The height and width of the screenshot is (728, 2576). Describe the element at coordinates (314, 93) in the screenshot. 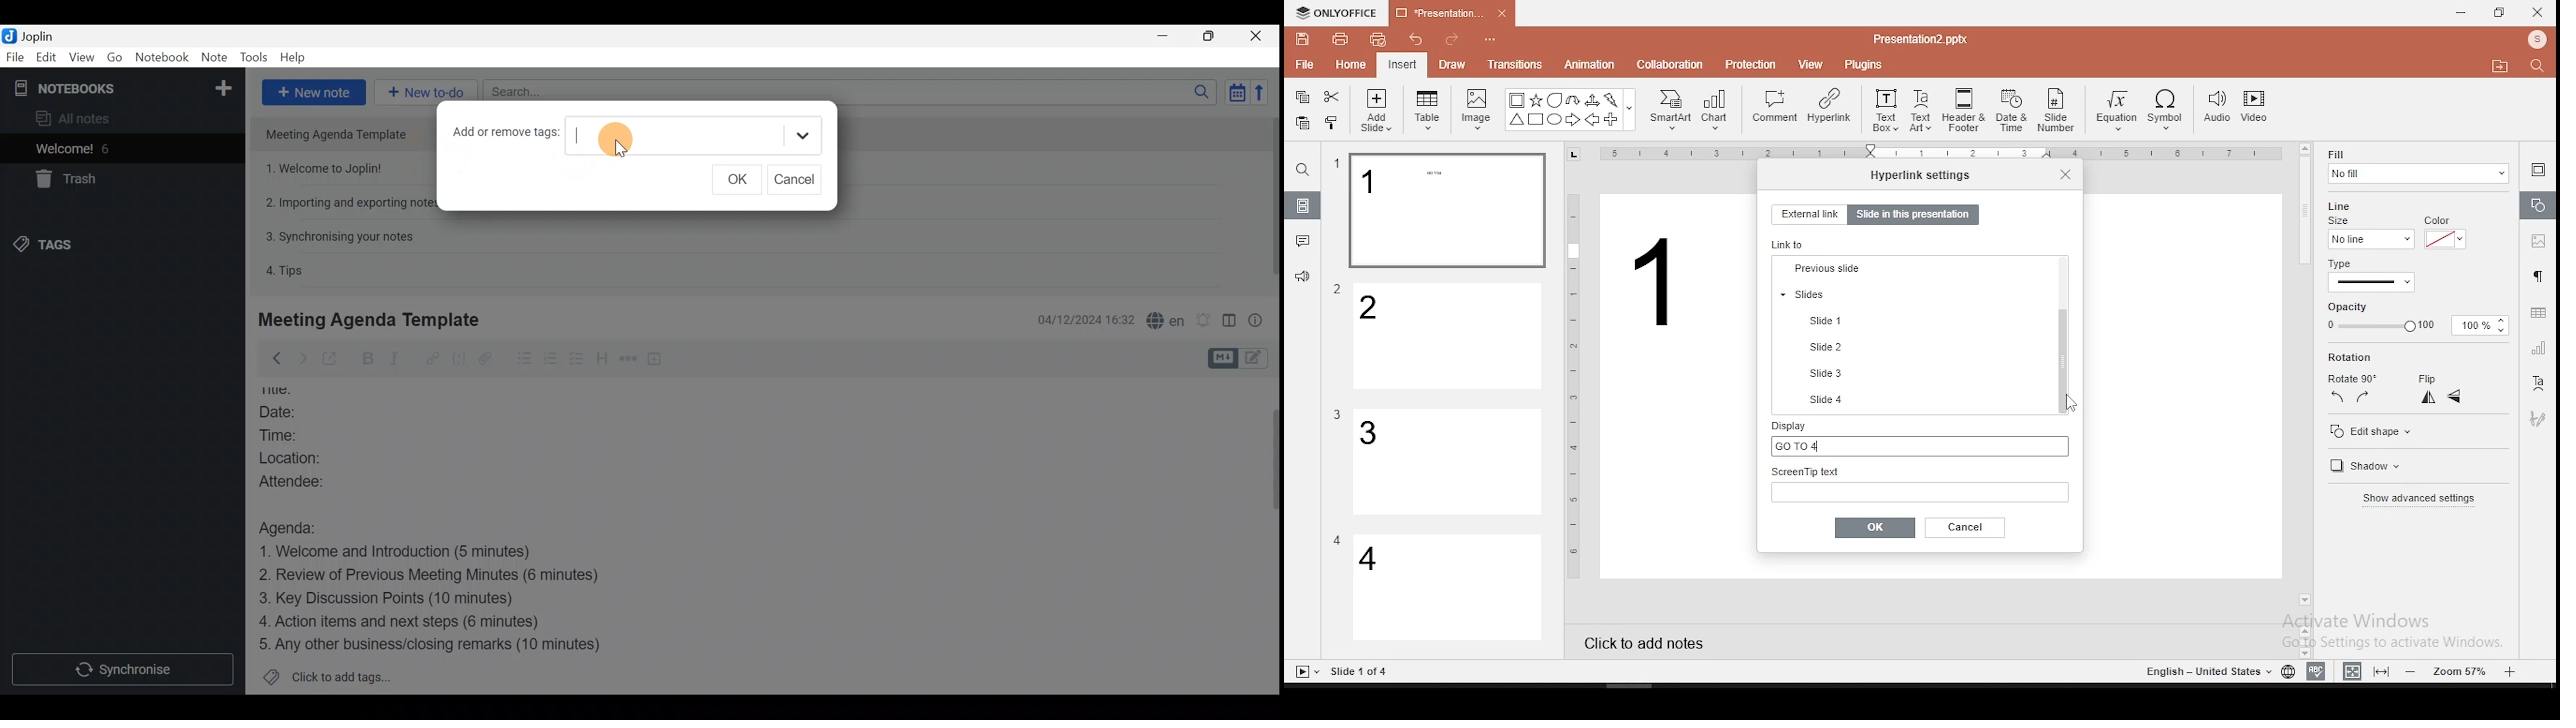

I see `New note` at that location.